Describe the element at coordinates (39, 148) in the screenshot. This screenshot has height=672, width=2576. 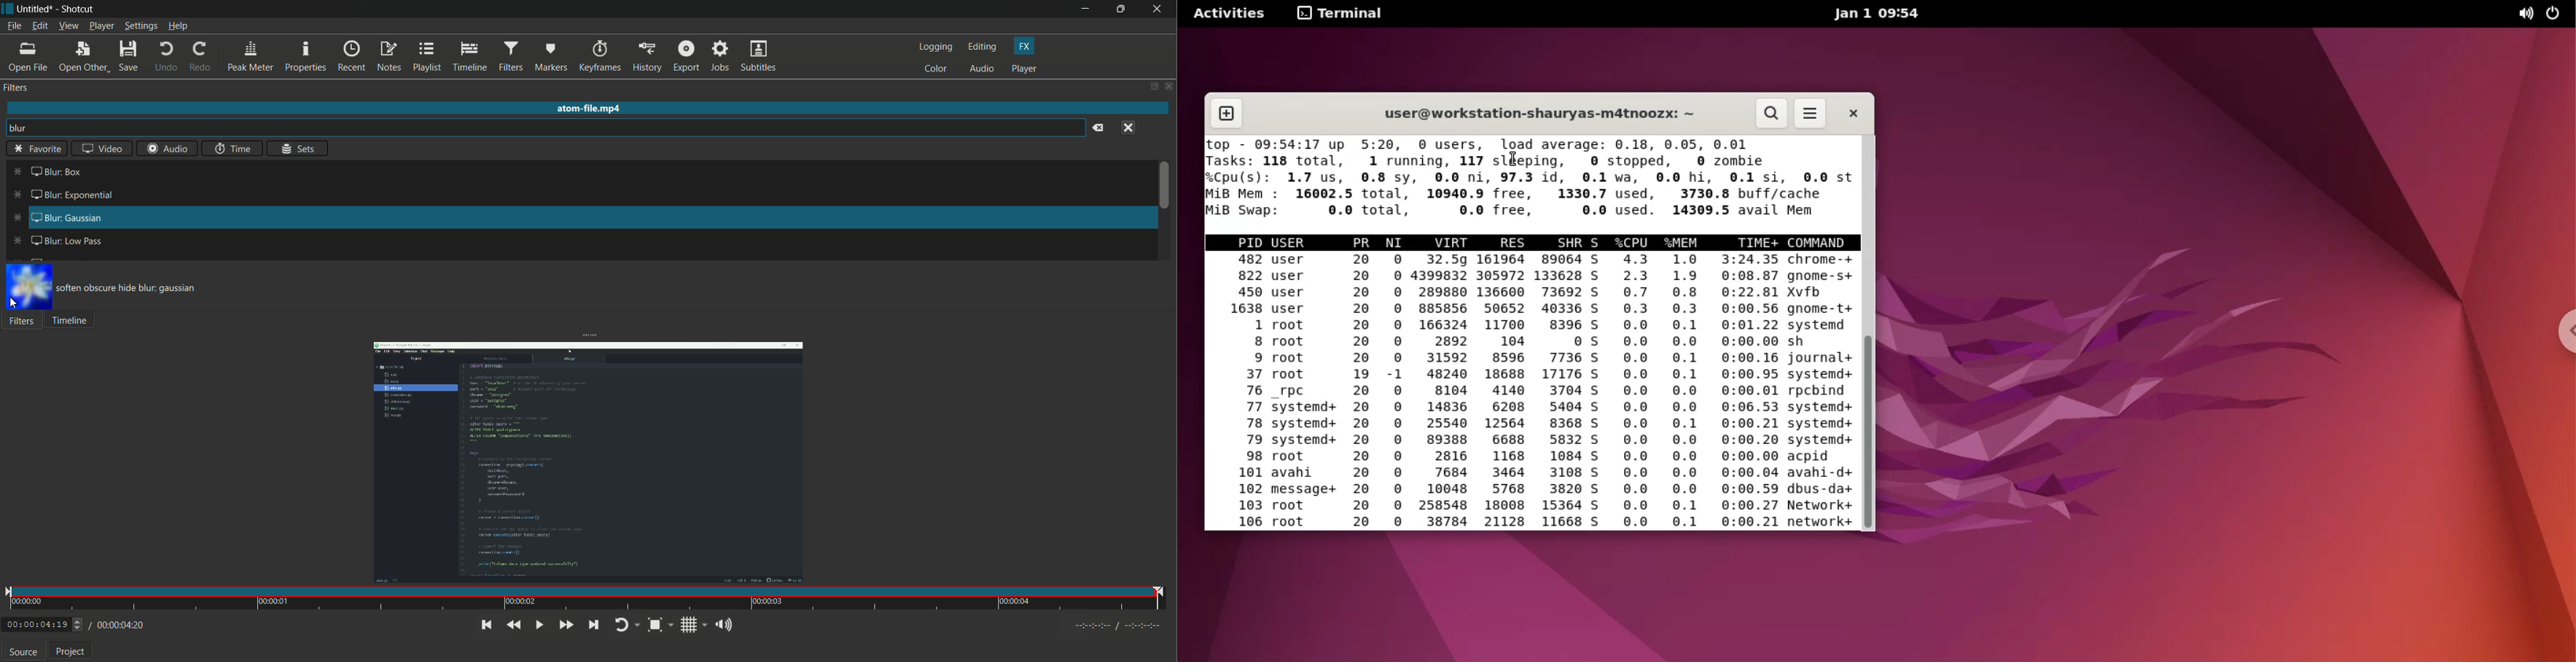
I see `` at that location.